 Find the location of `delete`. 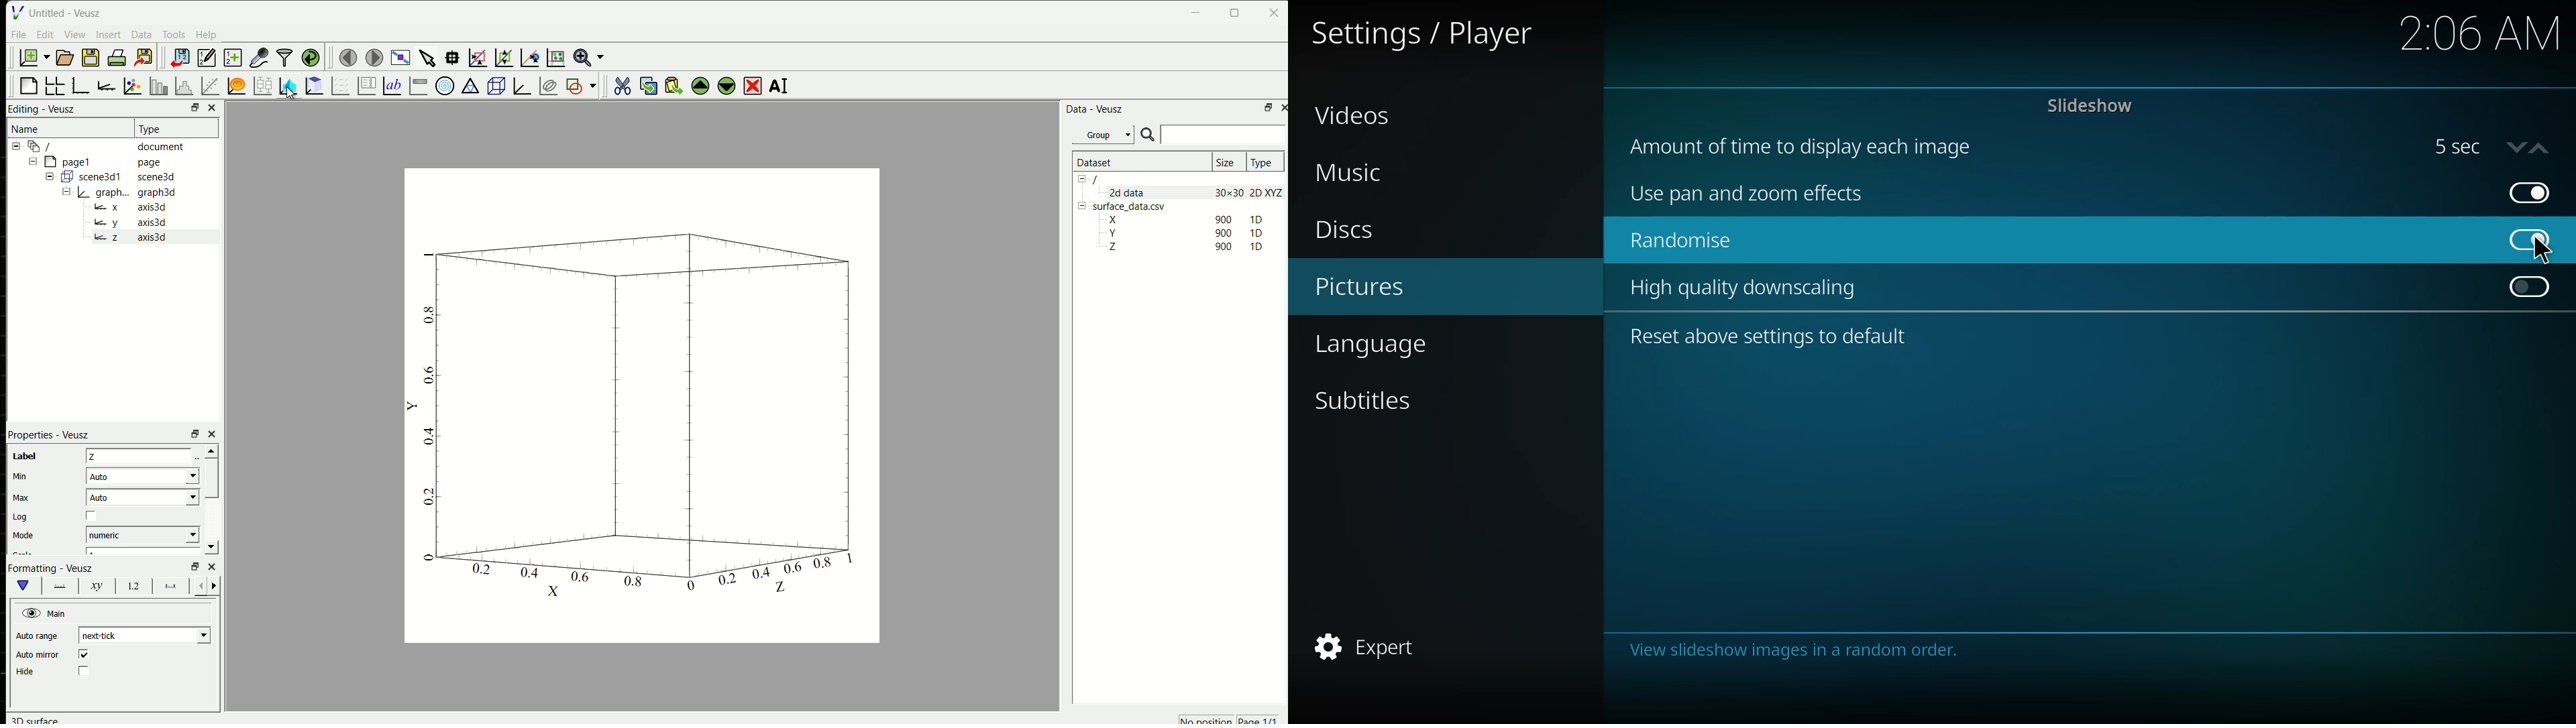

delete is located at coordinates (753, 86).